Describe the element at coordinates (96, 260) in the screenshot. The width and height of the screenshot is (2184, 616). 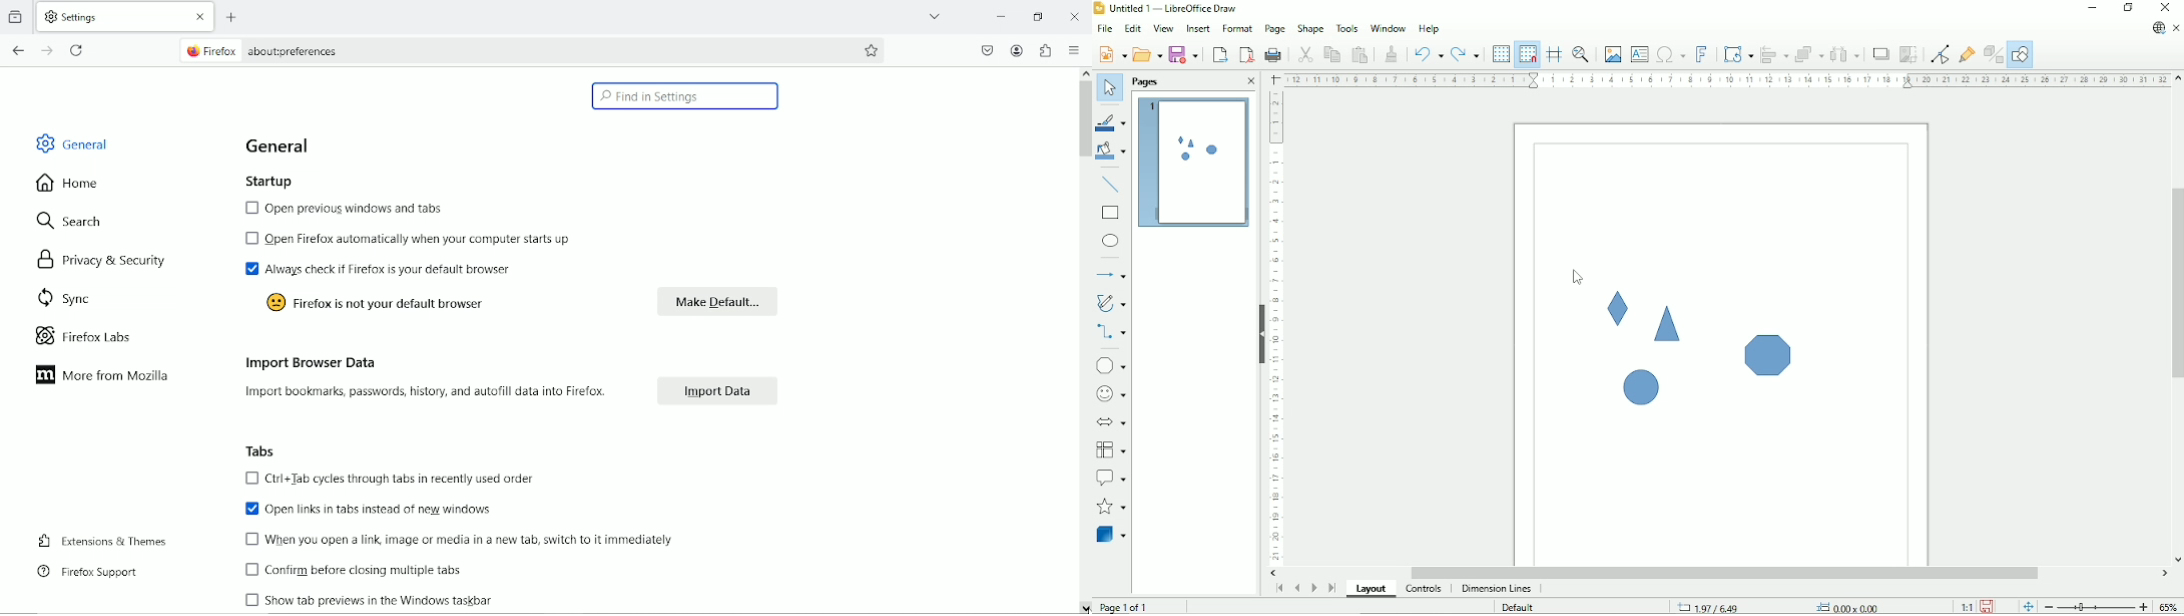
I see `Privacy & security` at that location.